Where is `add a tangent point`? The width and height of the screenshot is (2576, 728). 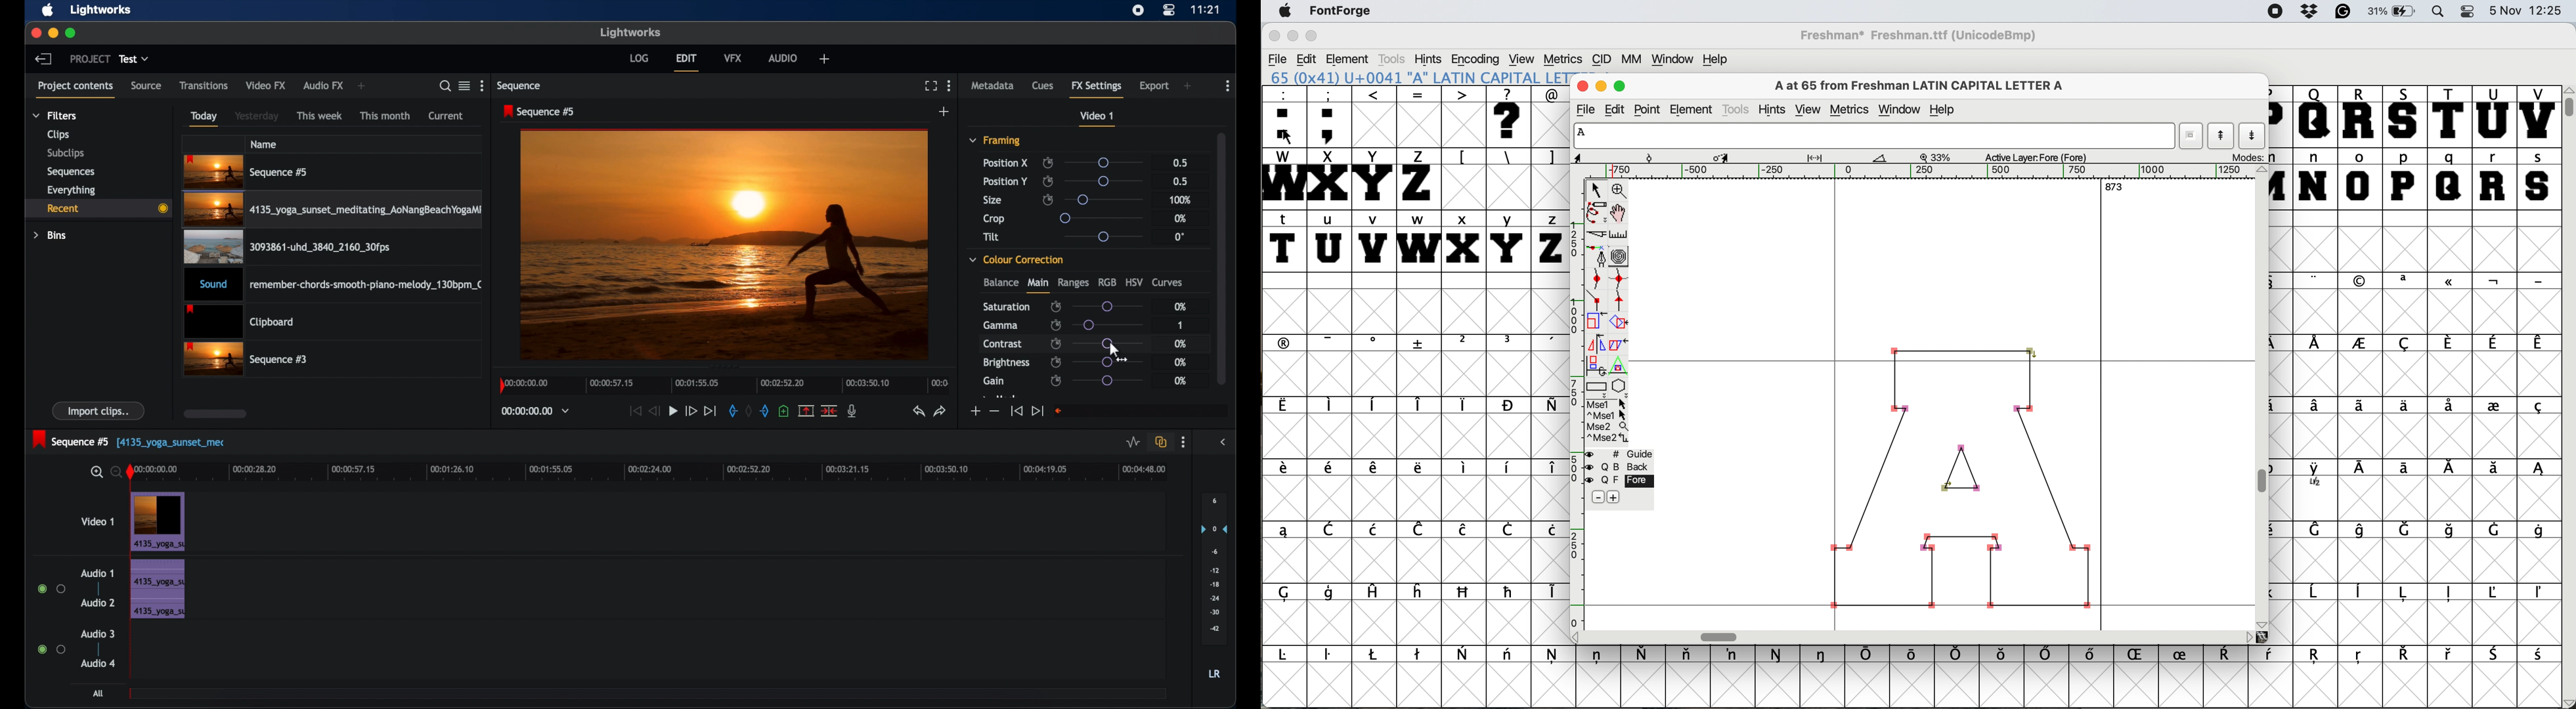
add a tangent point is located at coordinates (1619, 300).